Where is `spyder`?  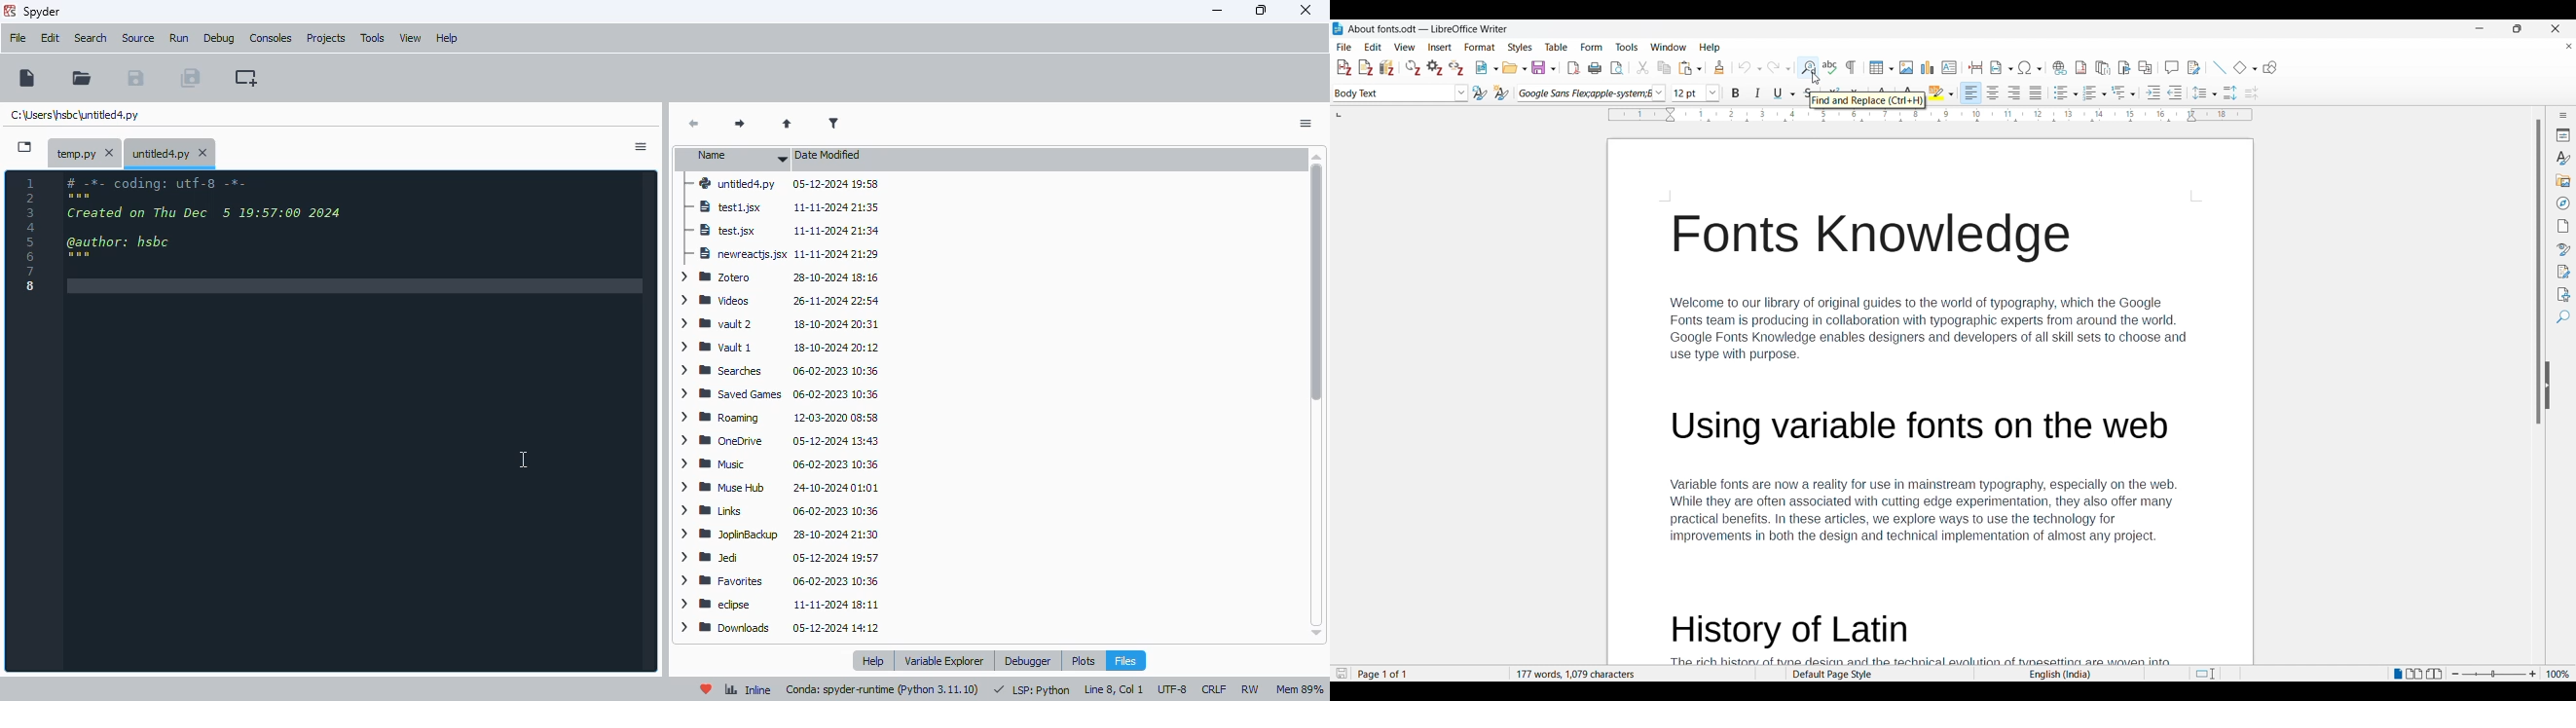
spyder is located at coordinates (43, 12).